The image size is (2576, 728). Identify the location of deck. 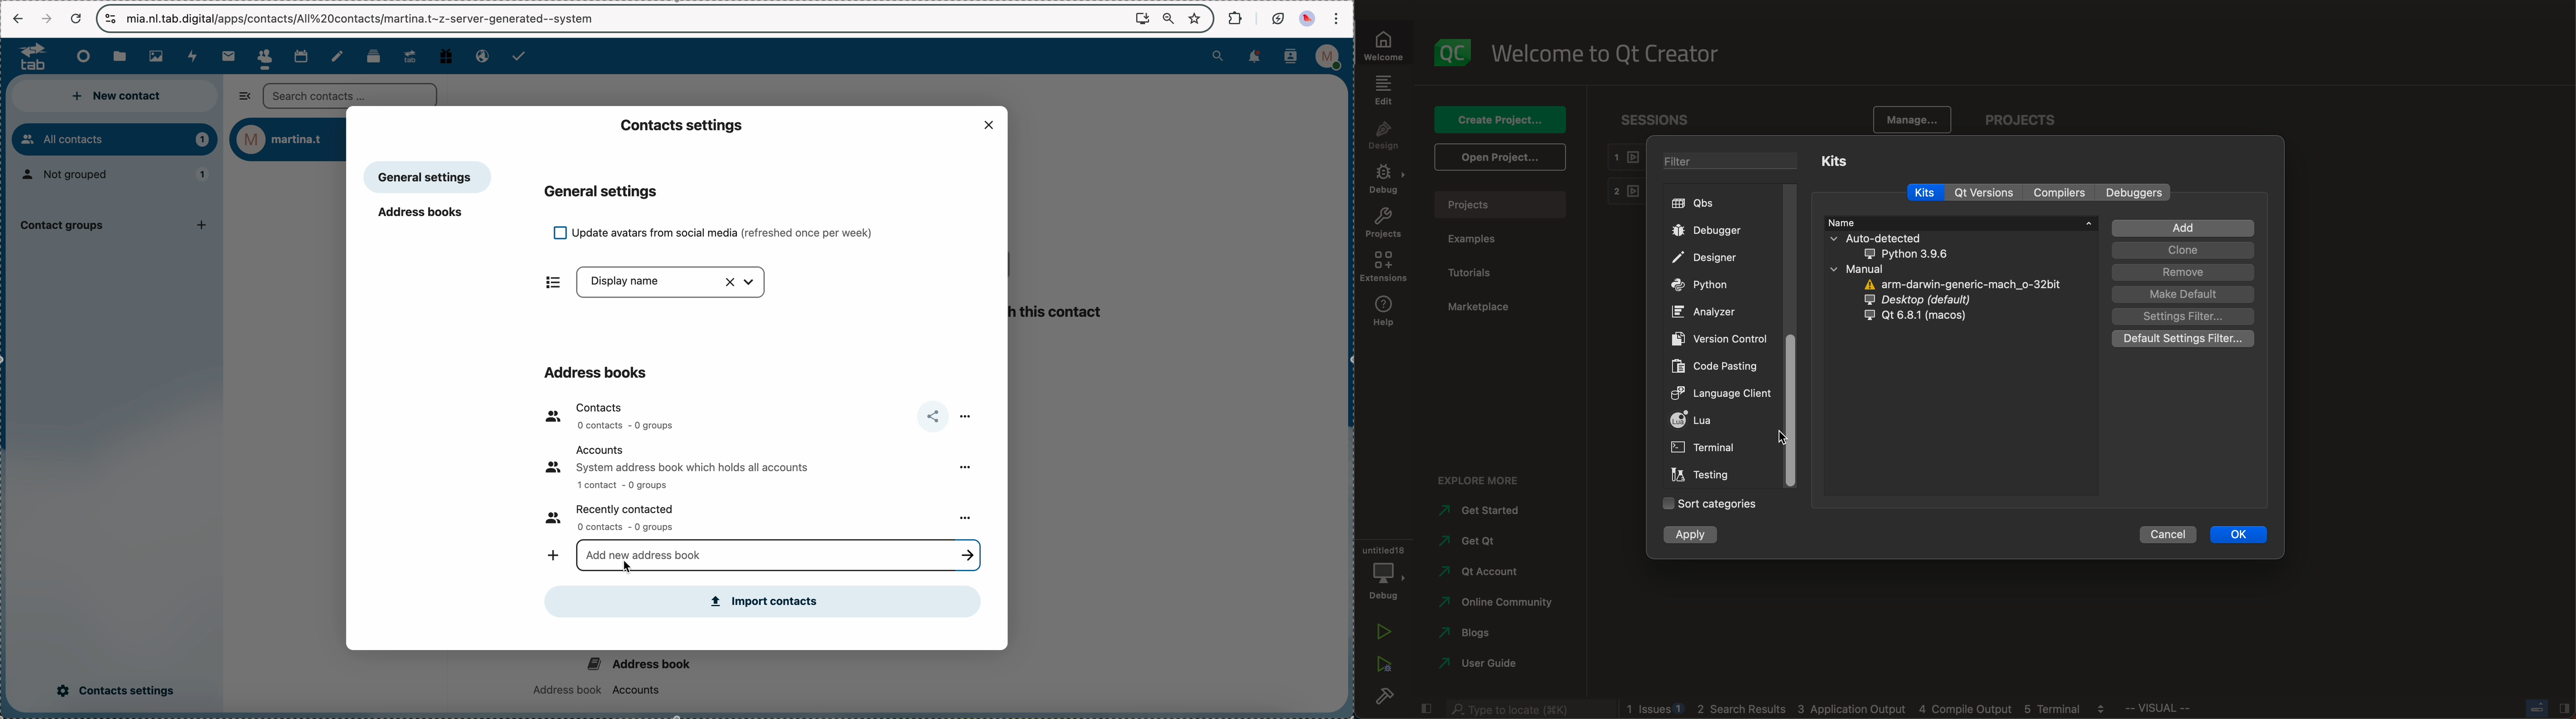
(373, 56).